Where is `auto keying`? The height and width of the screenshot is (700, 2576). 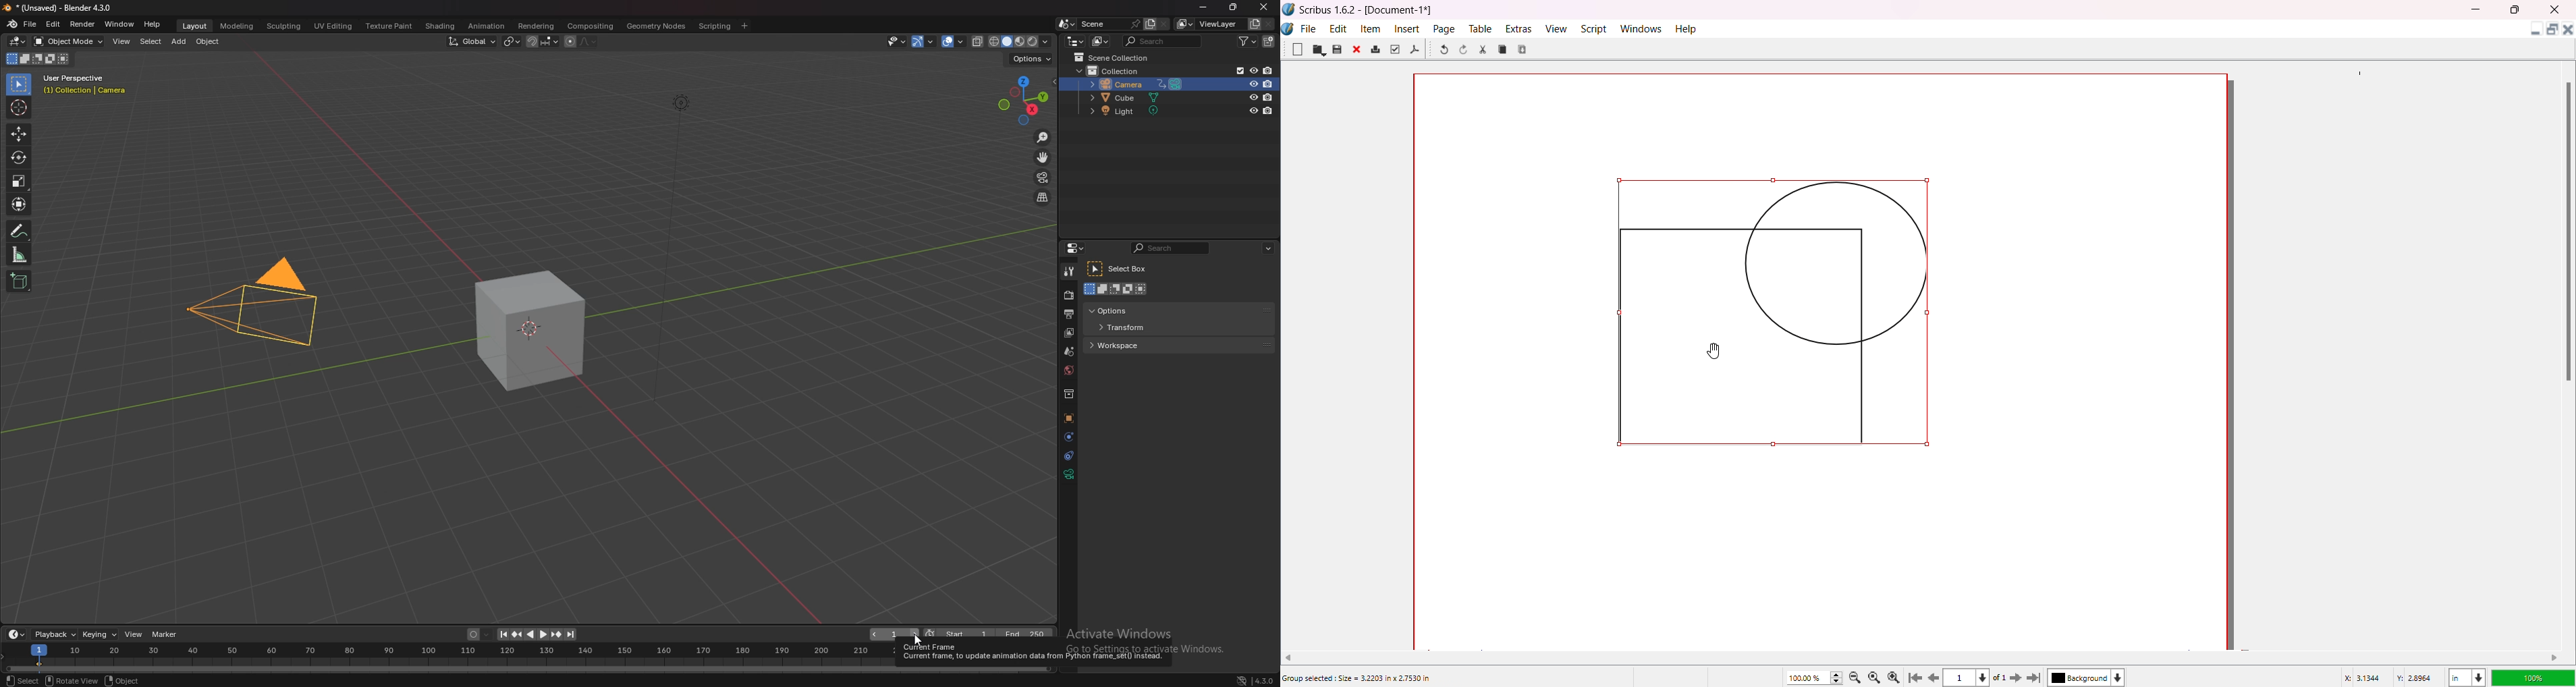
auto keying is located at coordinates (478, 634).